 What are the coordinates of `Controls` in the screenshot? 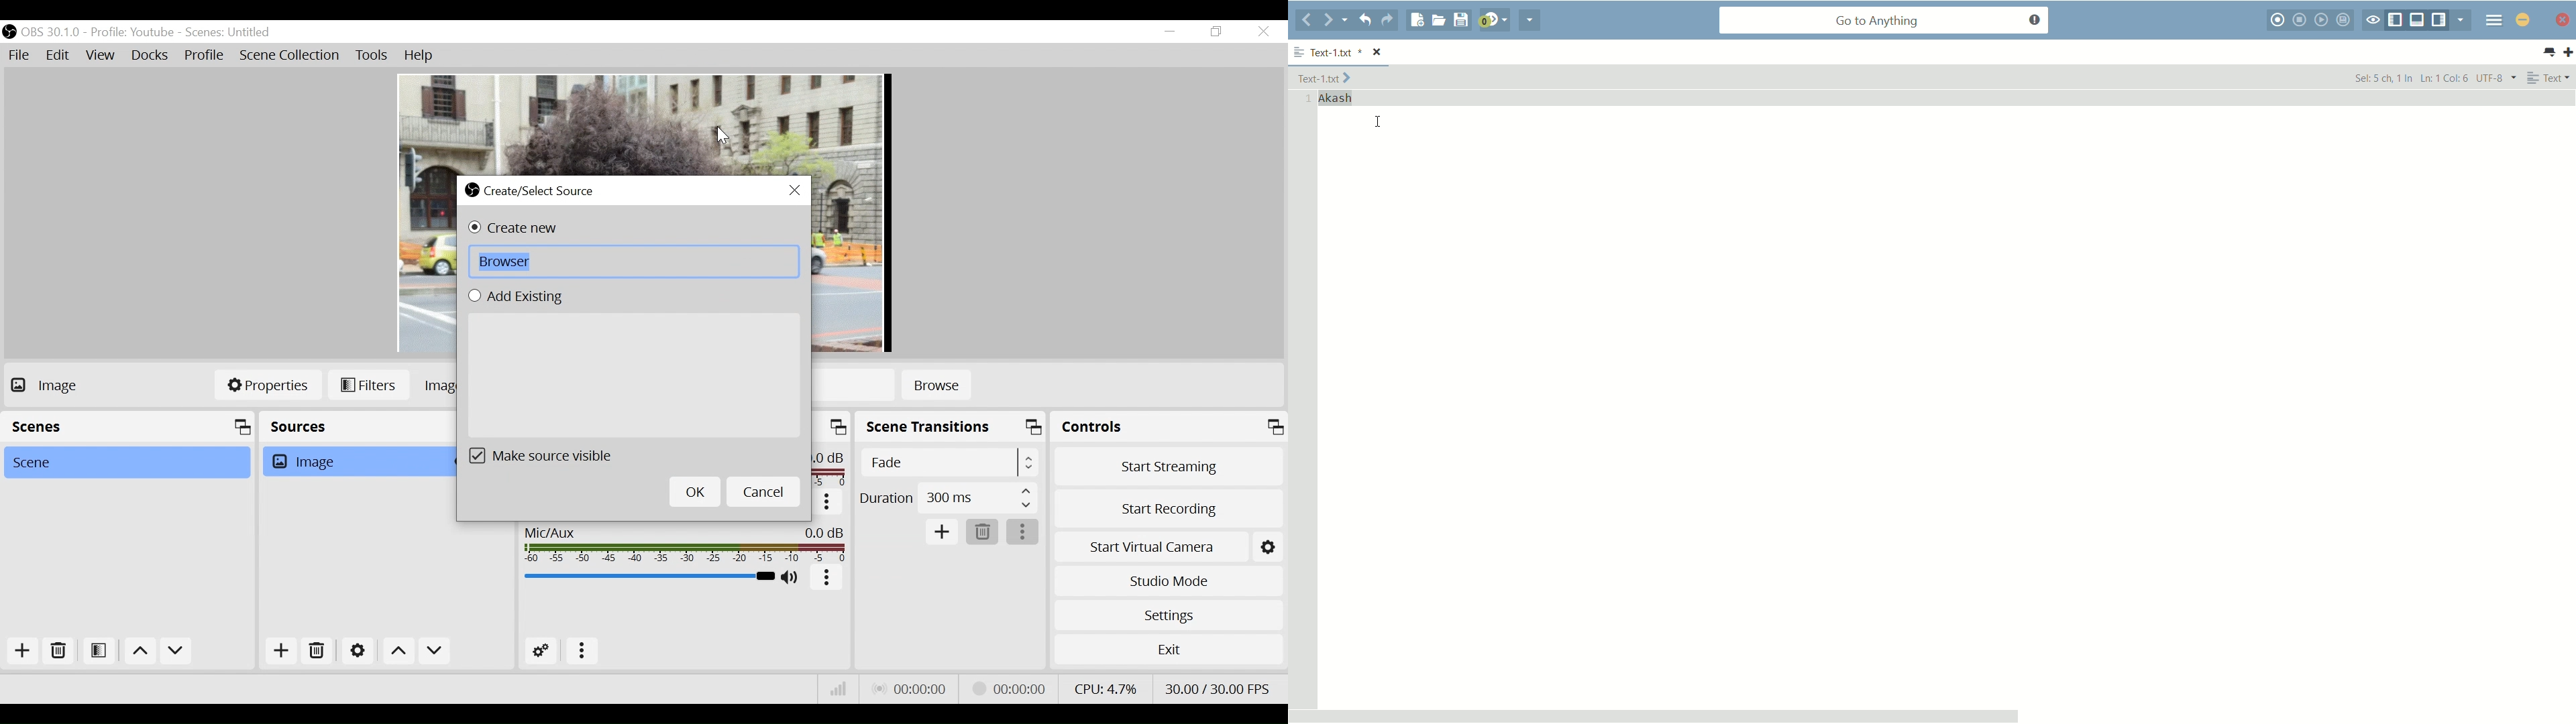 It's located at (1171, 426).